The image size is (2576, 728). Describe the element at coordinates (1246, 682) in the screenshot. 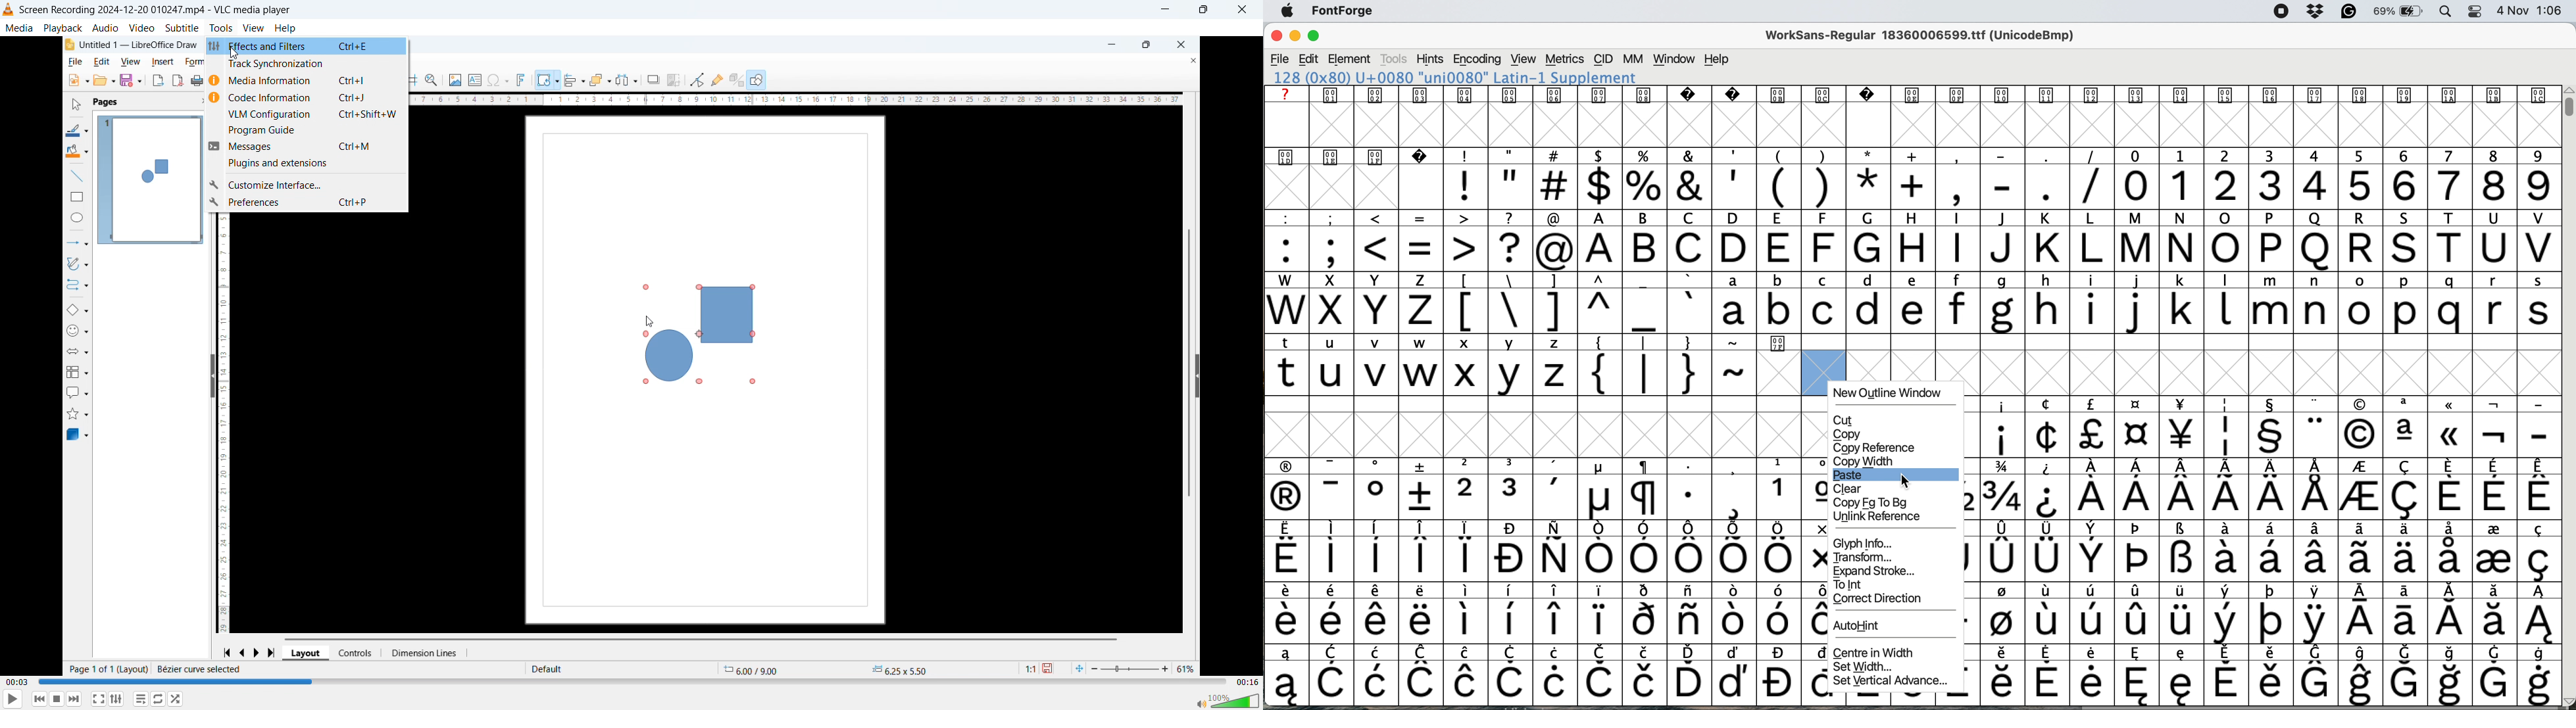

I see `Video duration ` at that location.